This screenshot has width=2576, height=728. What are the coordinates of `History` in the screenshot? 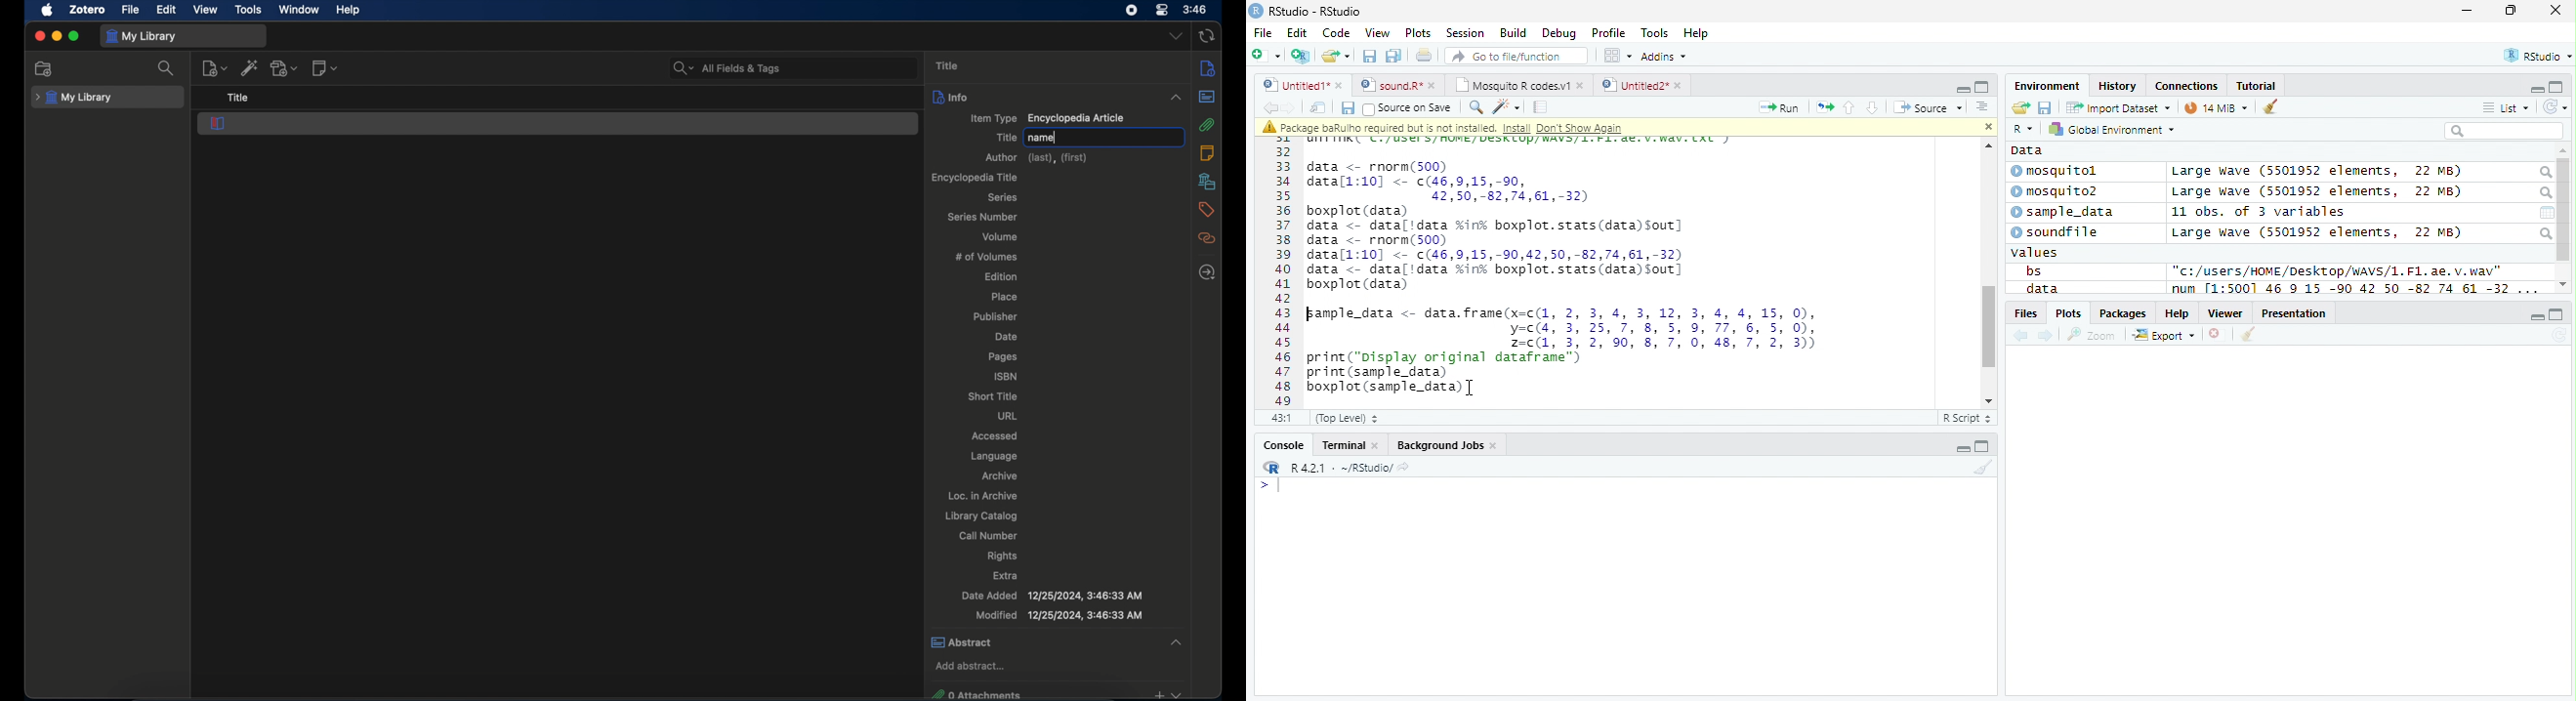 It's located at (2117, 86).